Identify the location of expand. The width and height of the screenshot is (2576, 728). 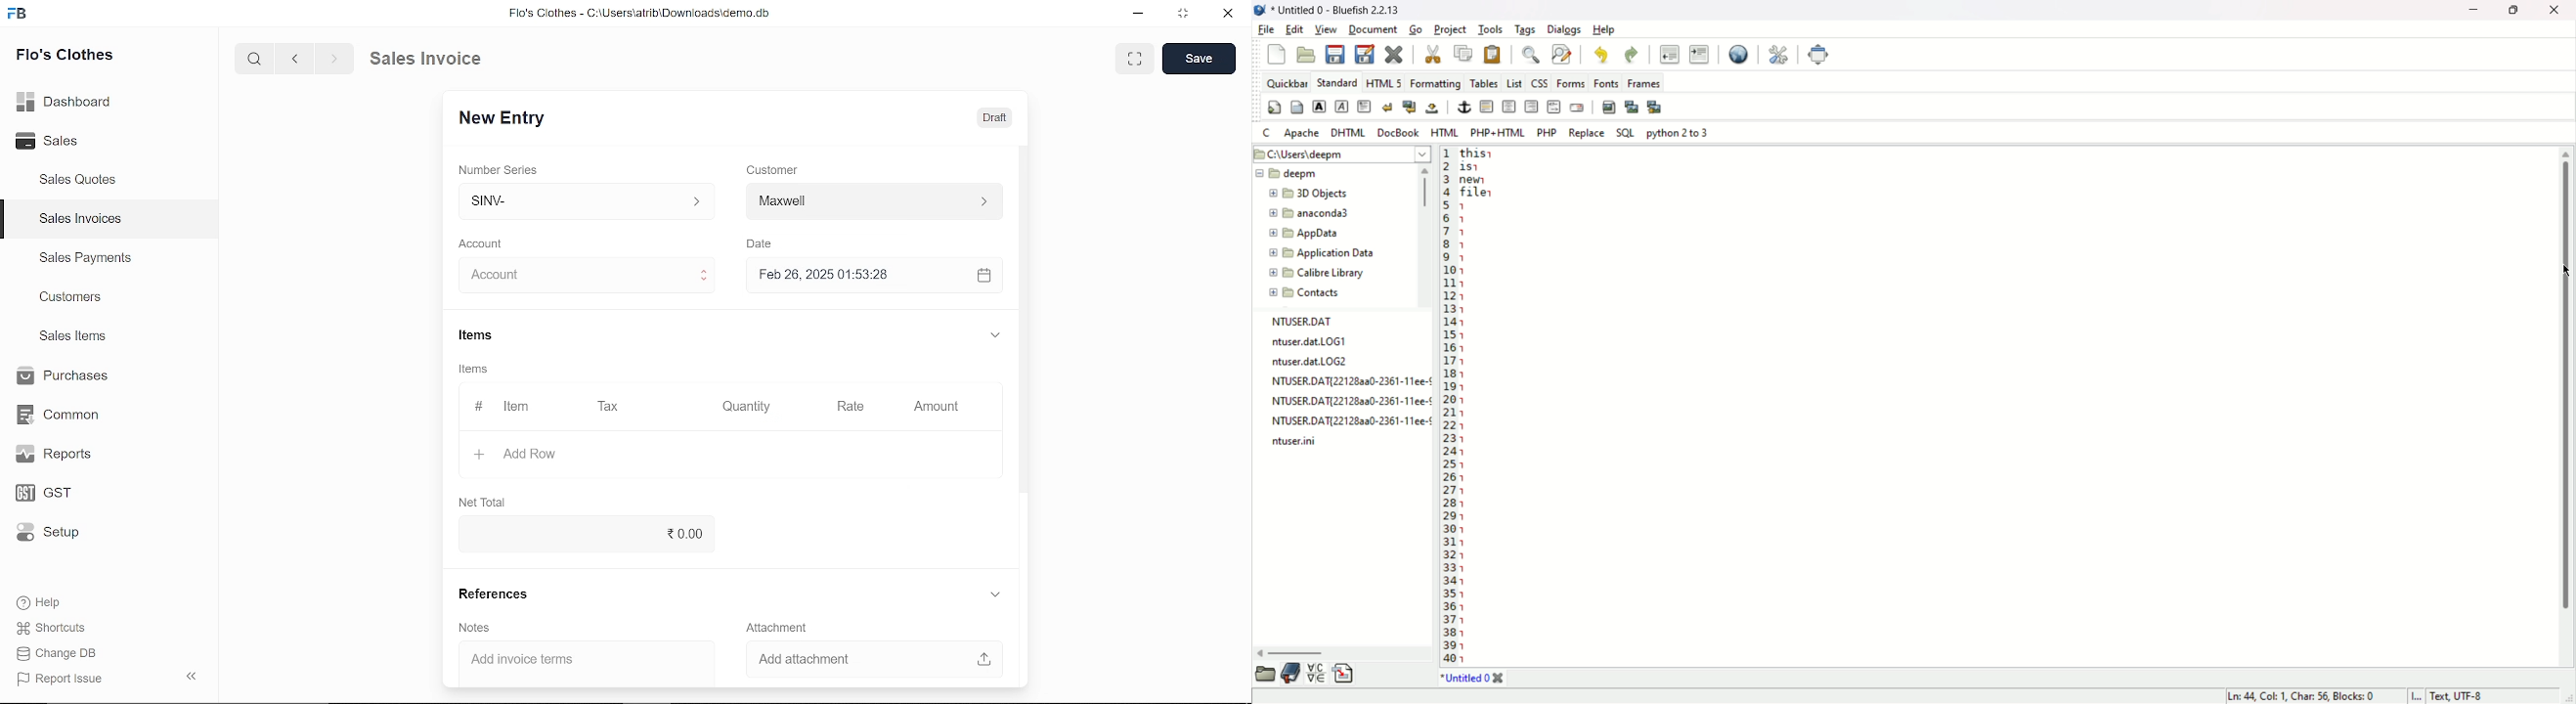
(993, 333).